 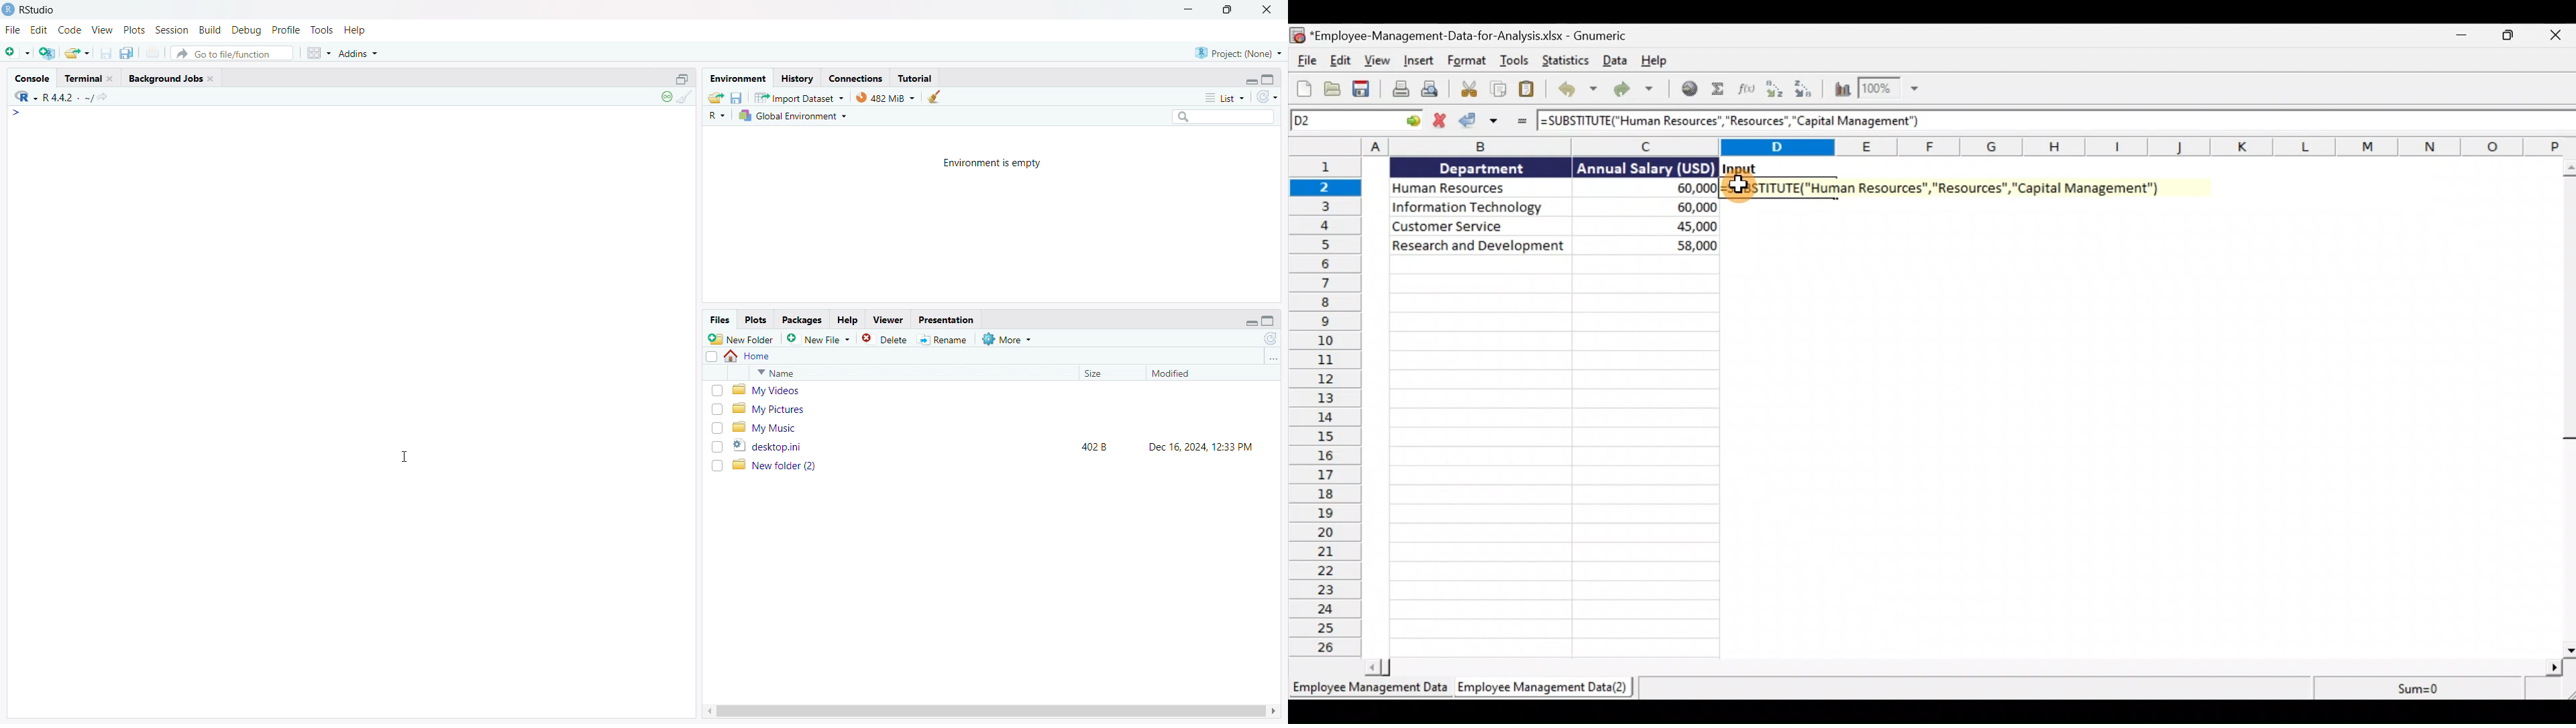 I want to click on go to directory, so click(x=1272, y=358).